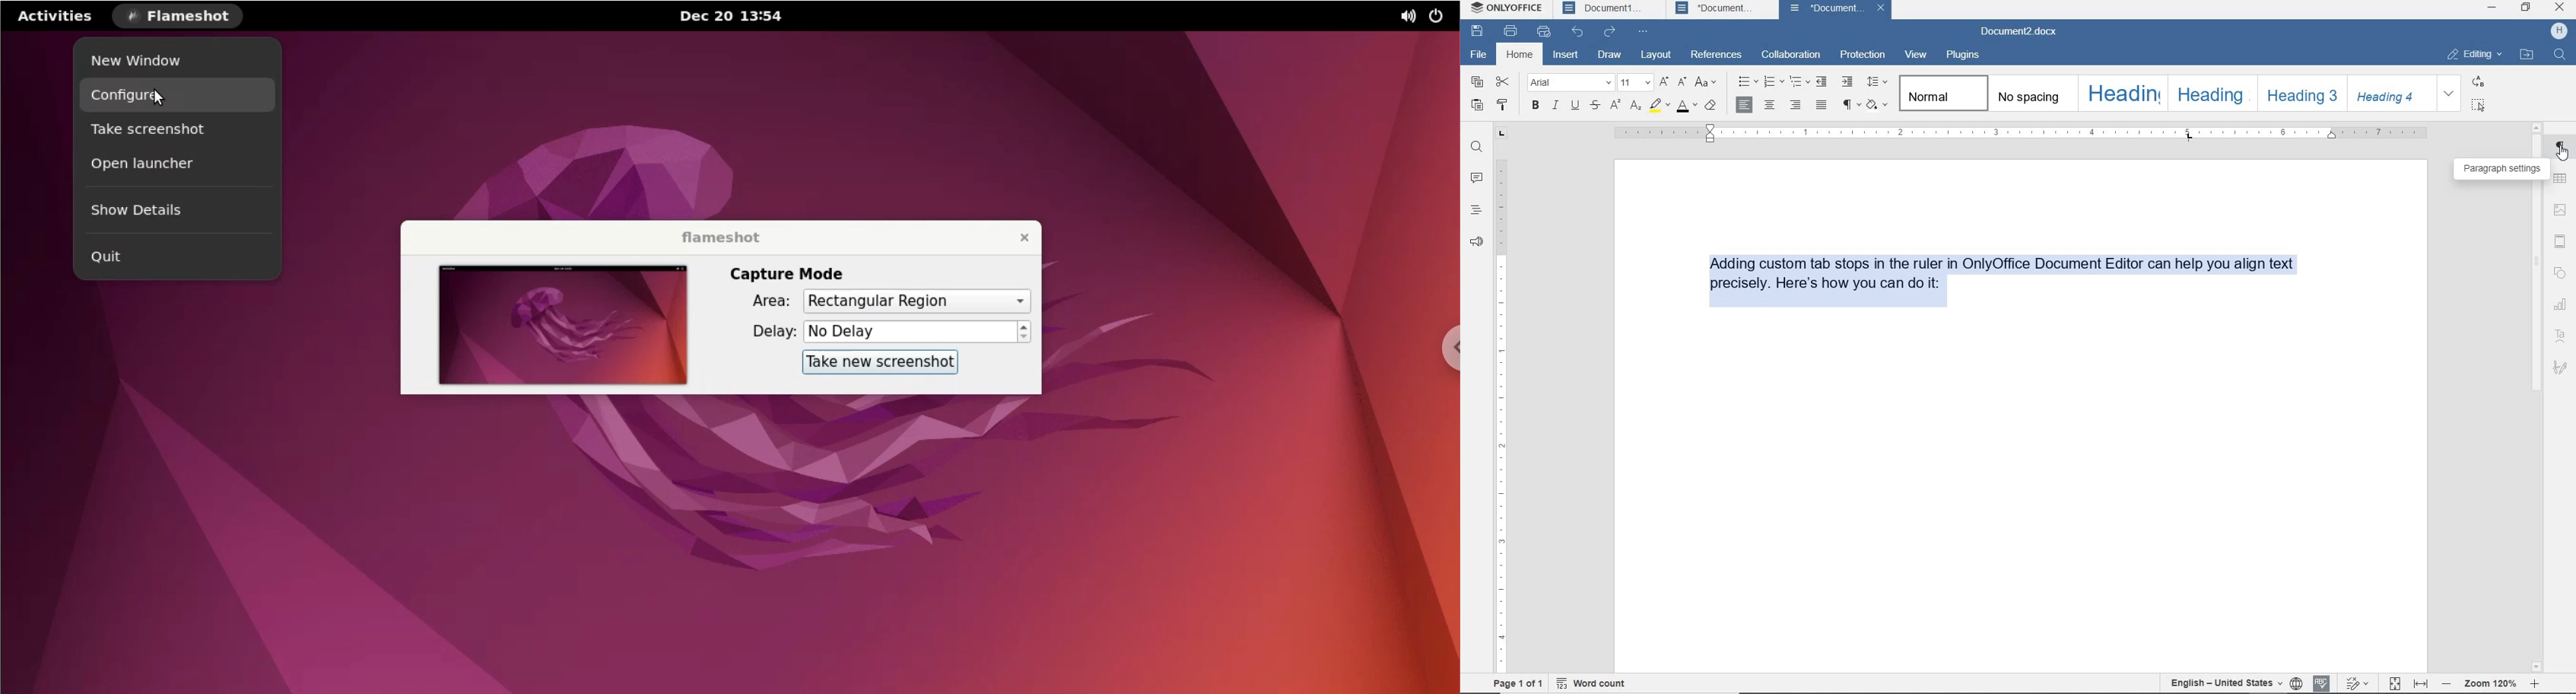  Describe the element at coordinates (2561, 368) in the screenshot. I see `signature` at that location.